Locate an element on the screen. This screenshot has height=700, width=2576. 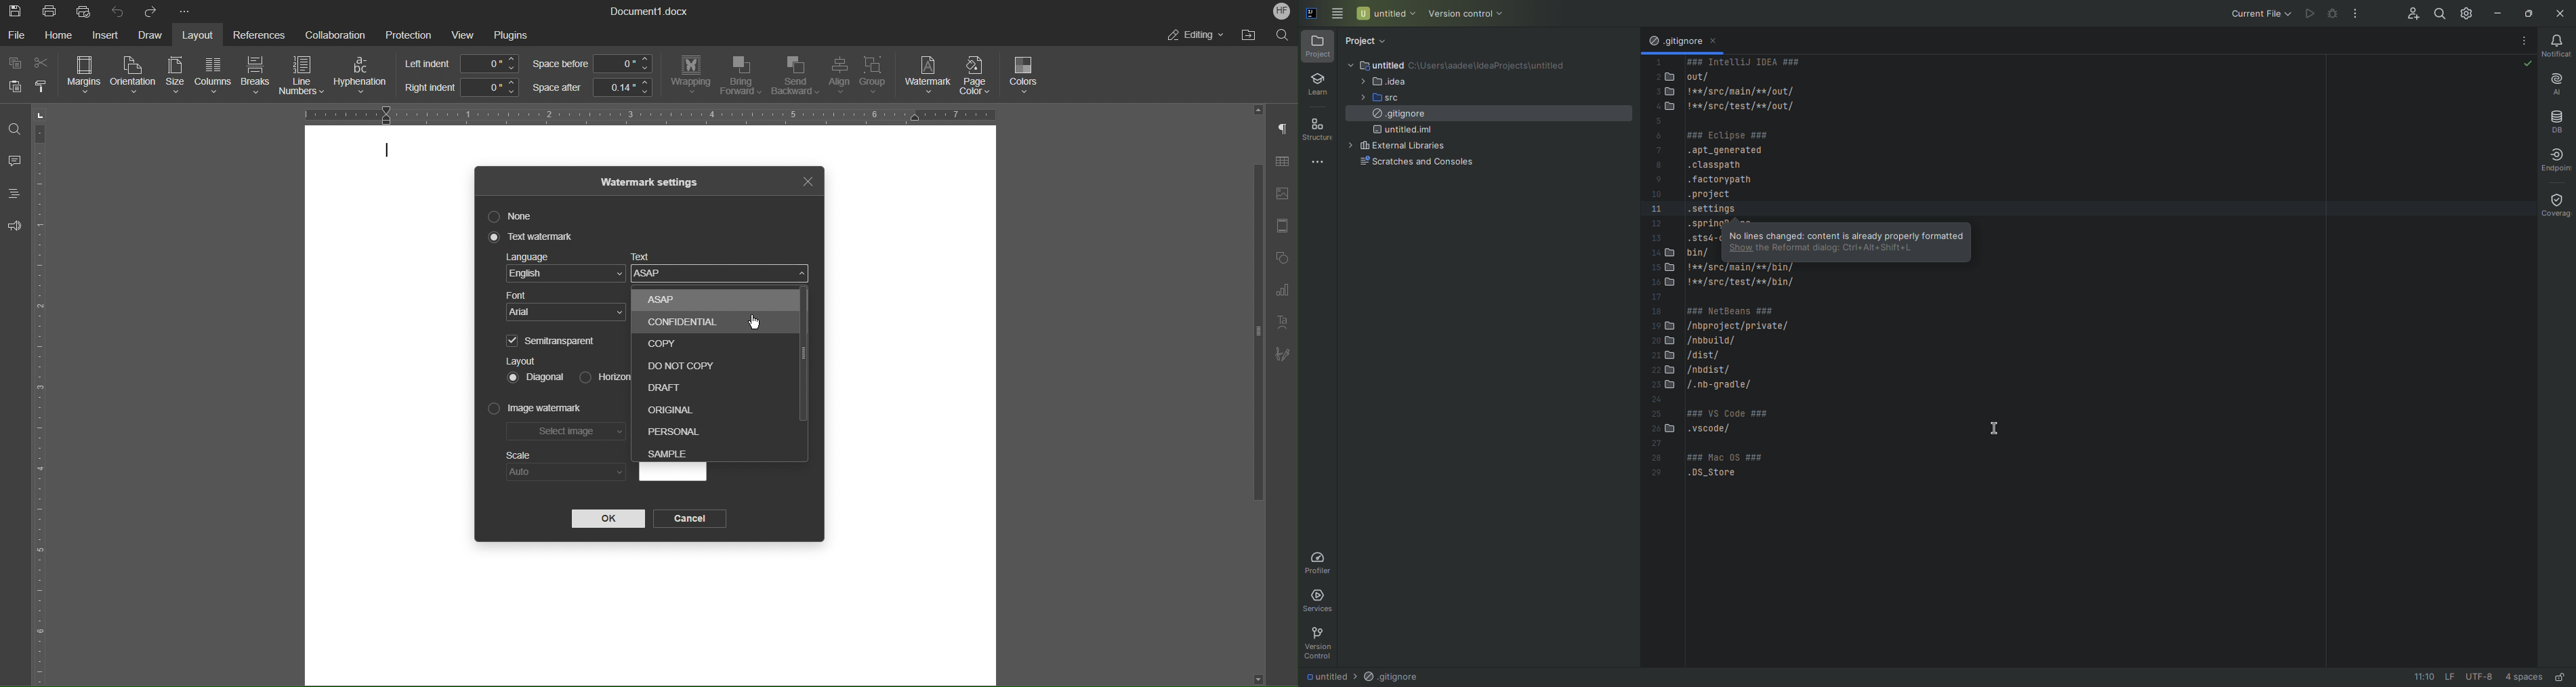
Language is located at coordinates (565, 270).